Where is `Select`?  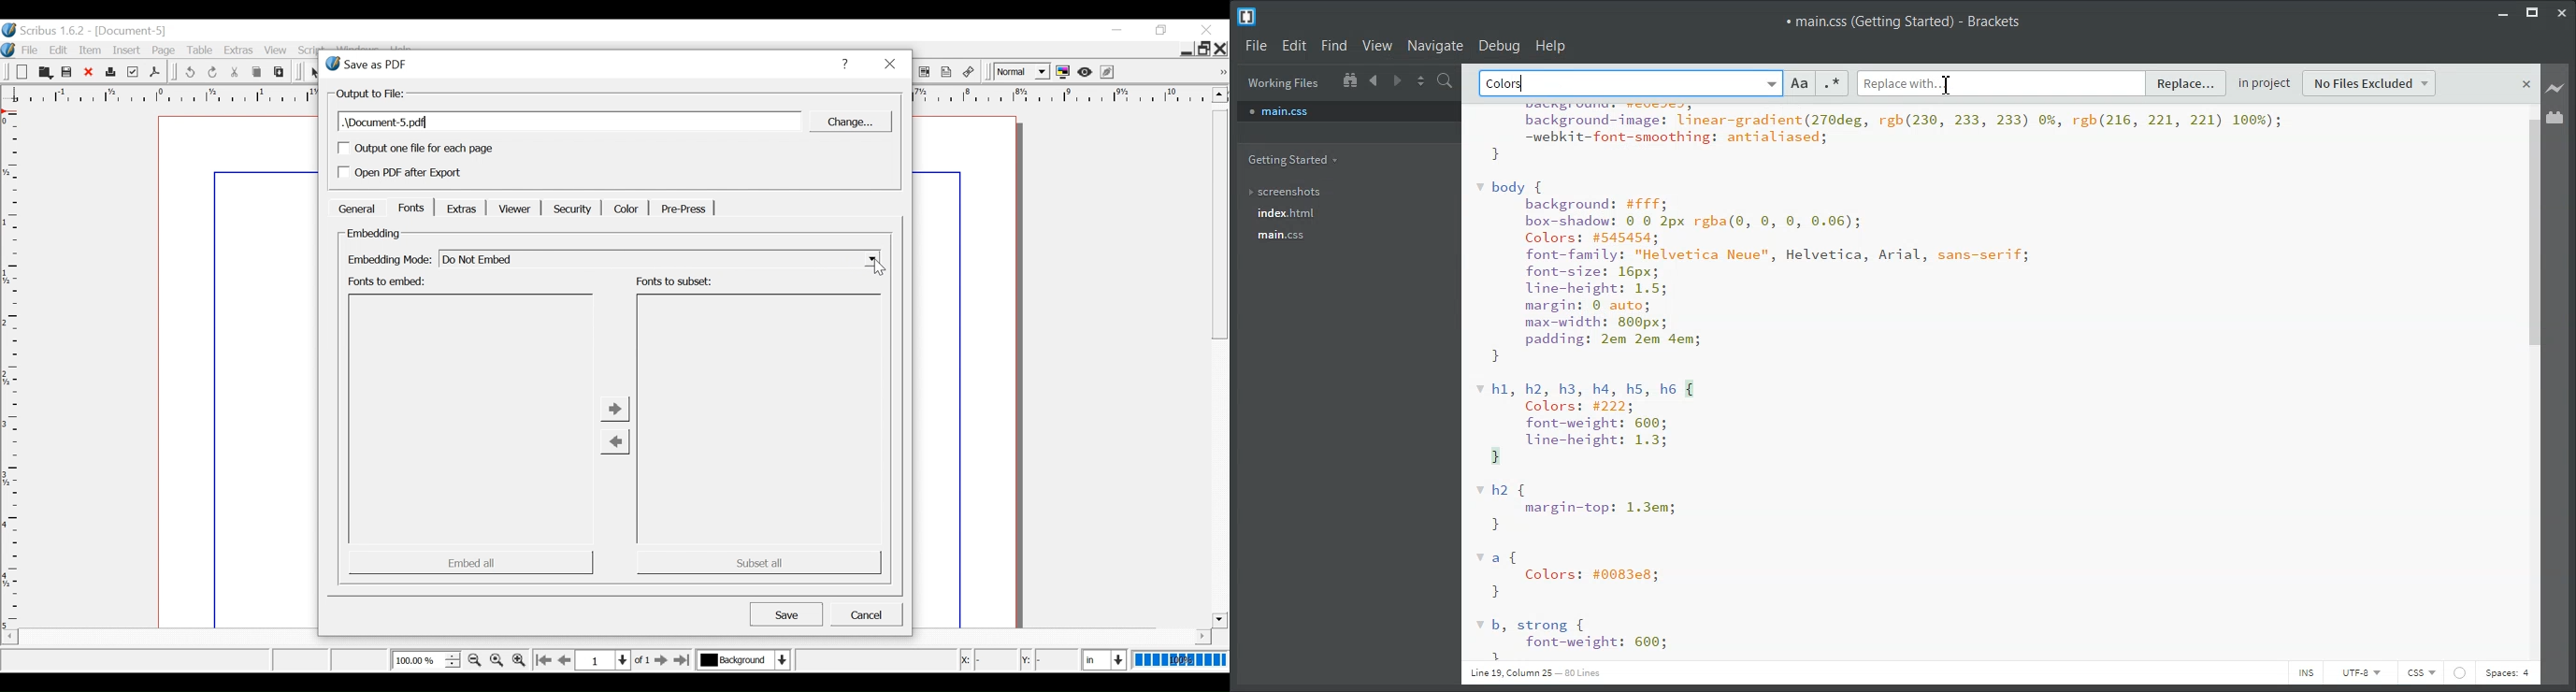 Select is located at coordinates (316, 73).